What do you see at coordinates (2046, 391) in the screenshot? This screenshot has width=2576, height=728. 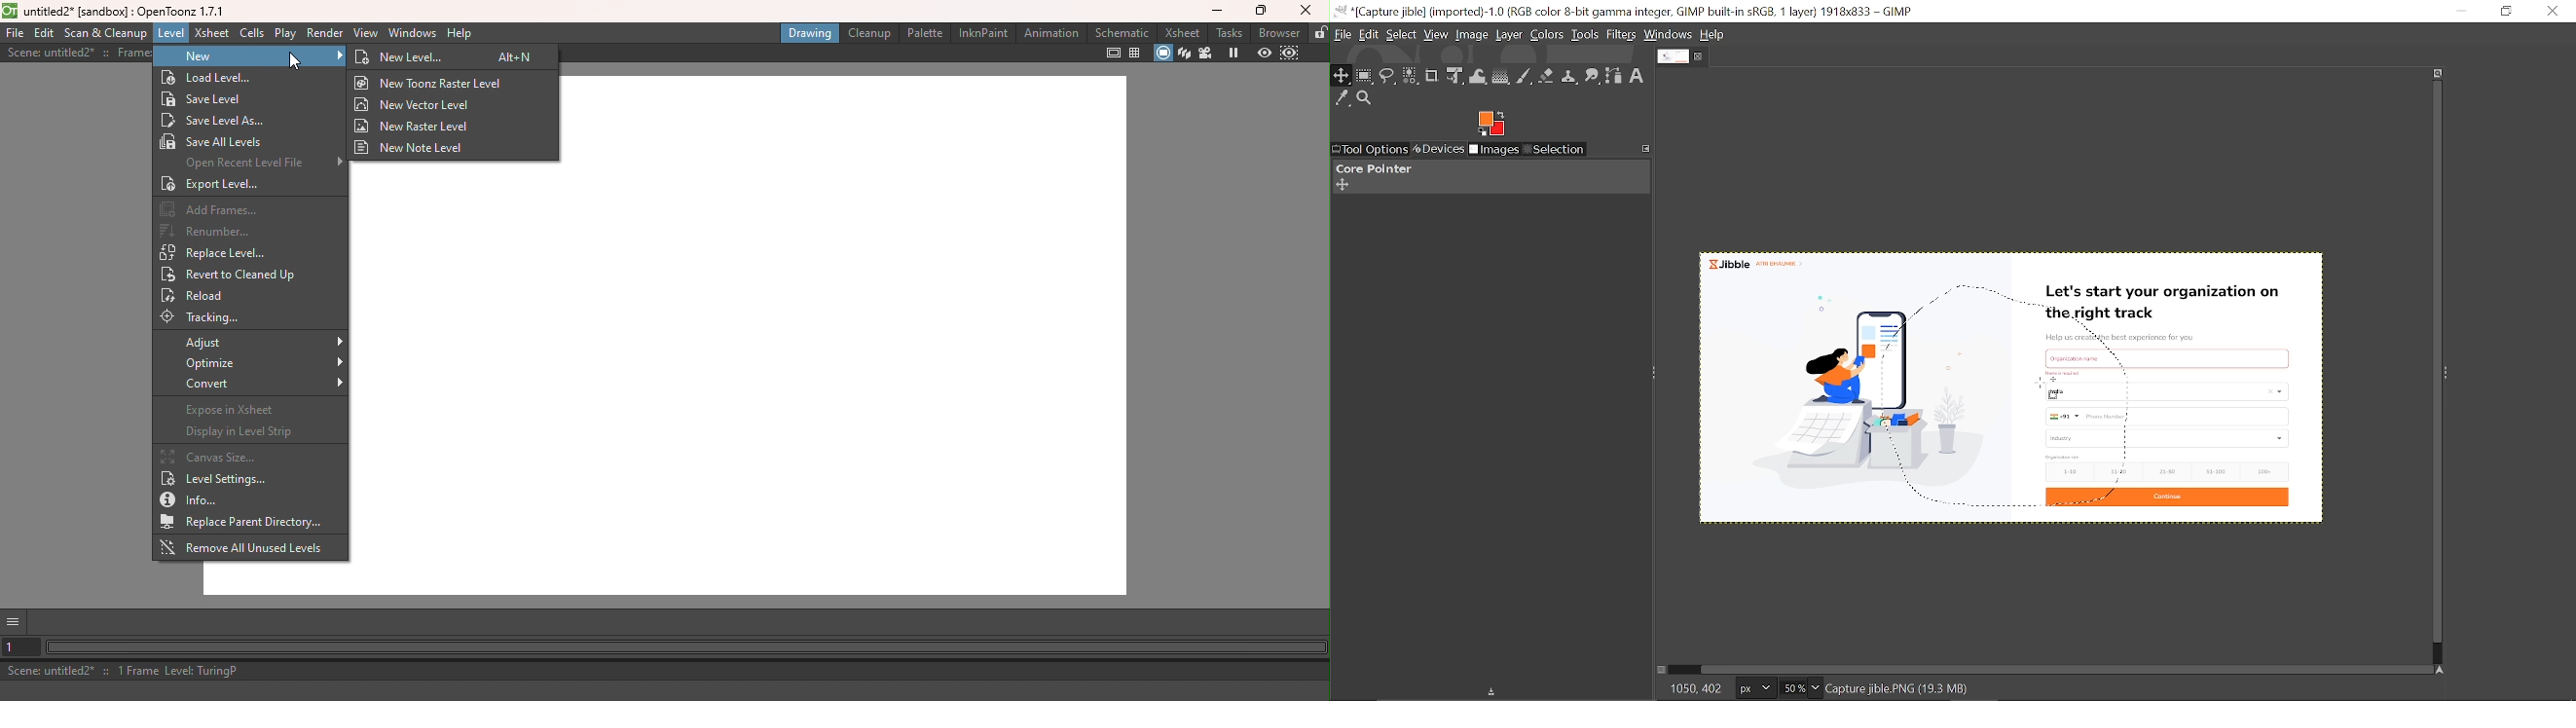 I see `Cursor here` at bounding box center [2046, 391].